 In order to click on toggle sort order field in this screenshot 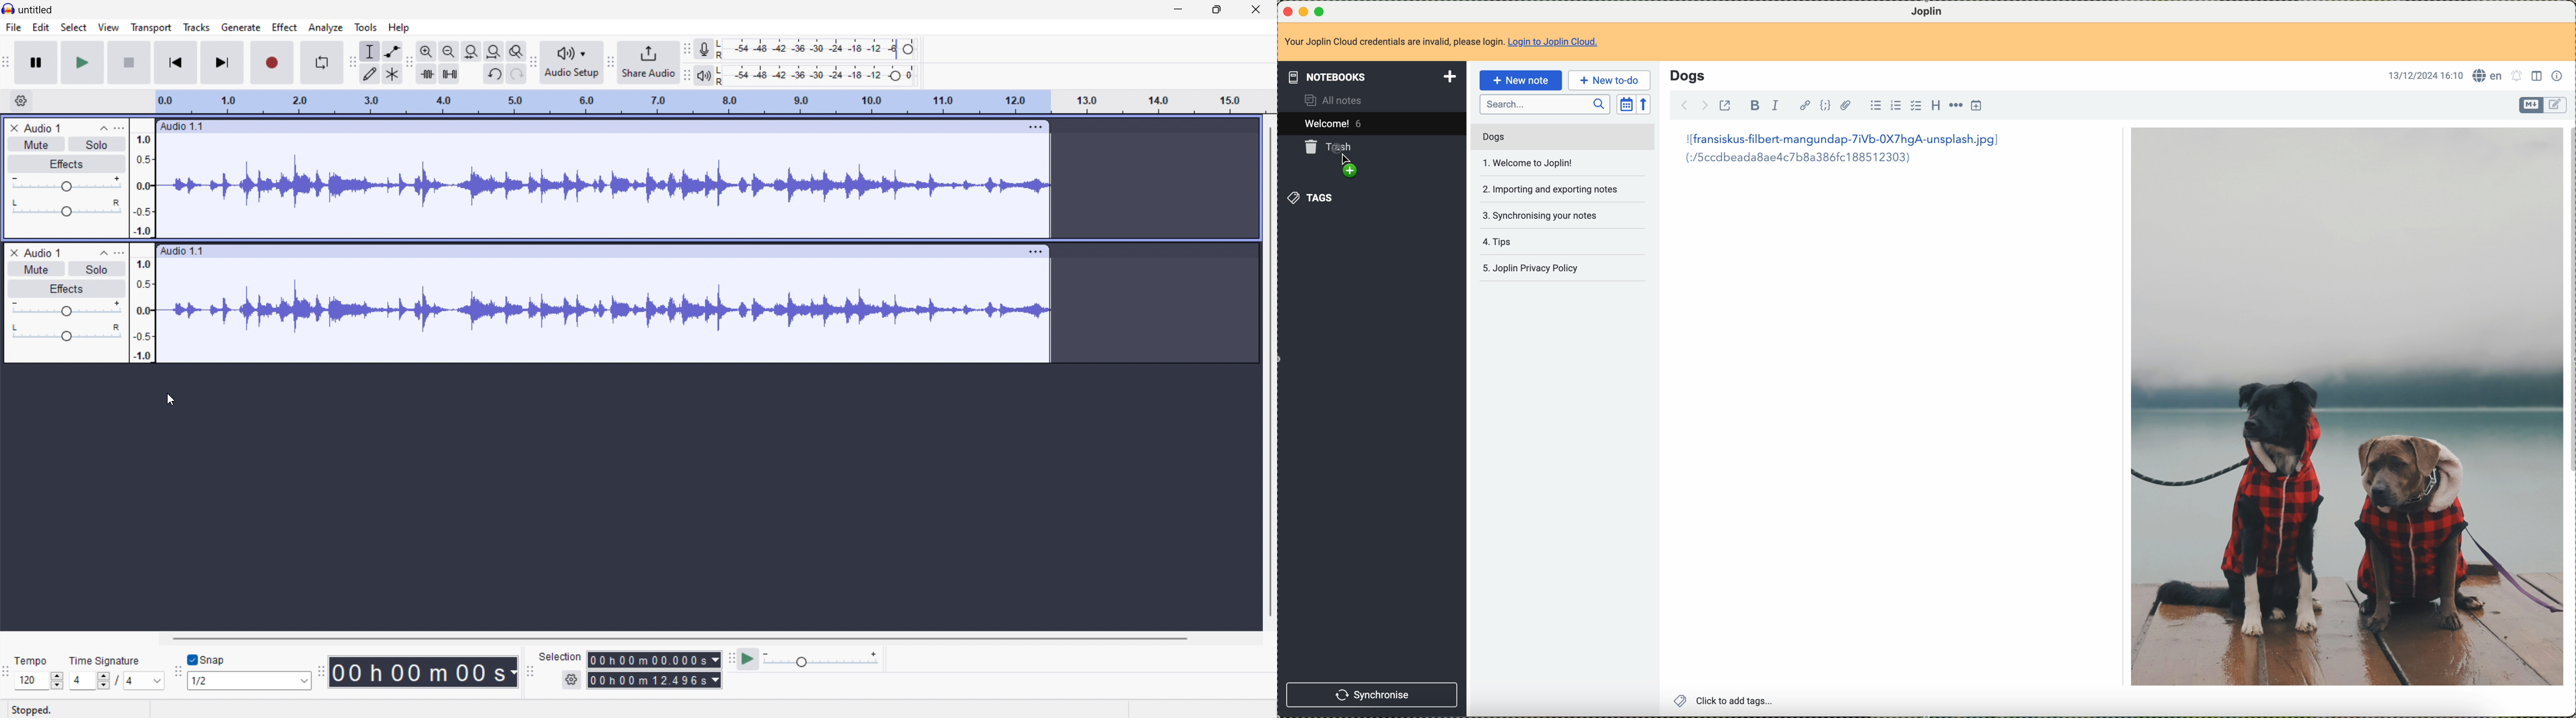, I will do `click(1625, 104)`.